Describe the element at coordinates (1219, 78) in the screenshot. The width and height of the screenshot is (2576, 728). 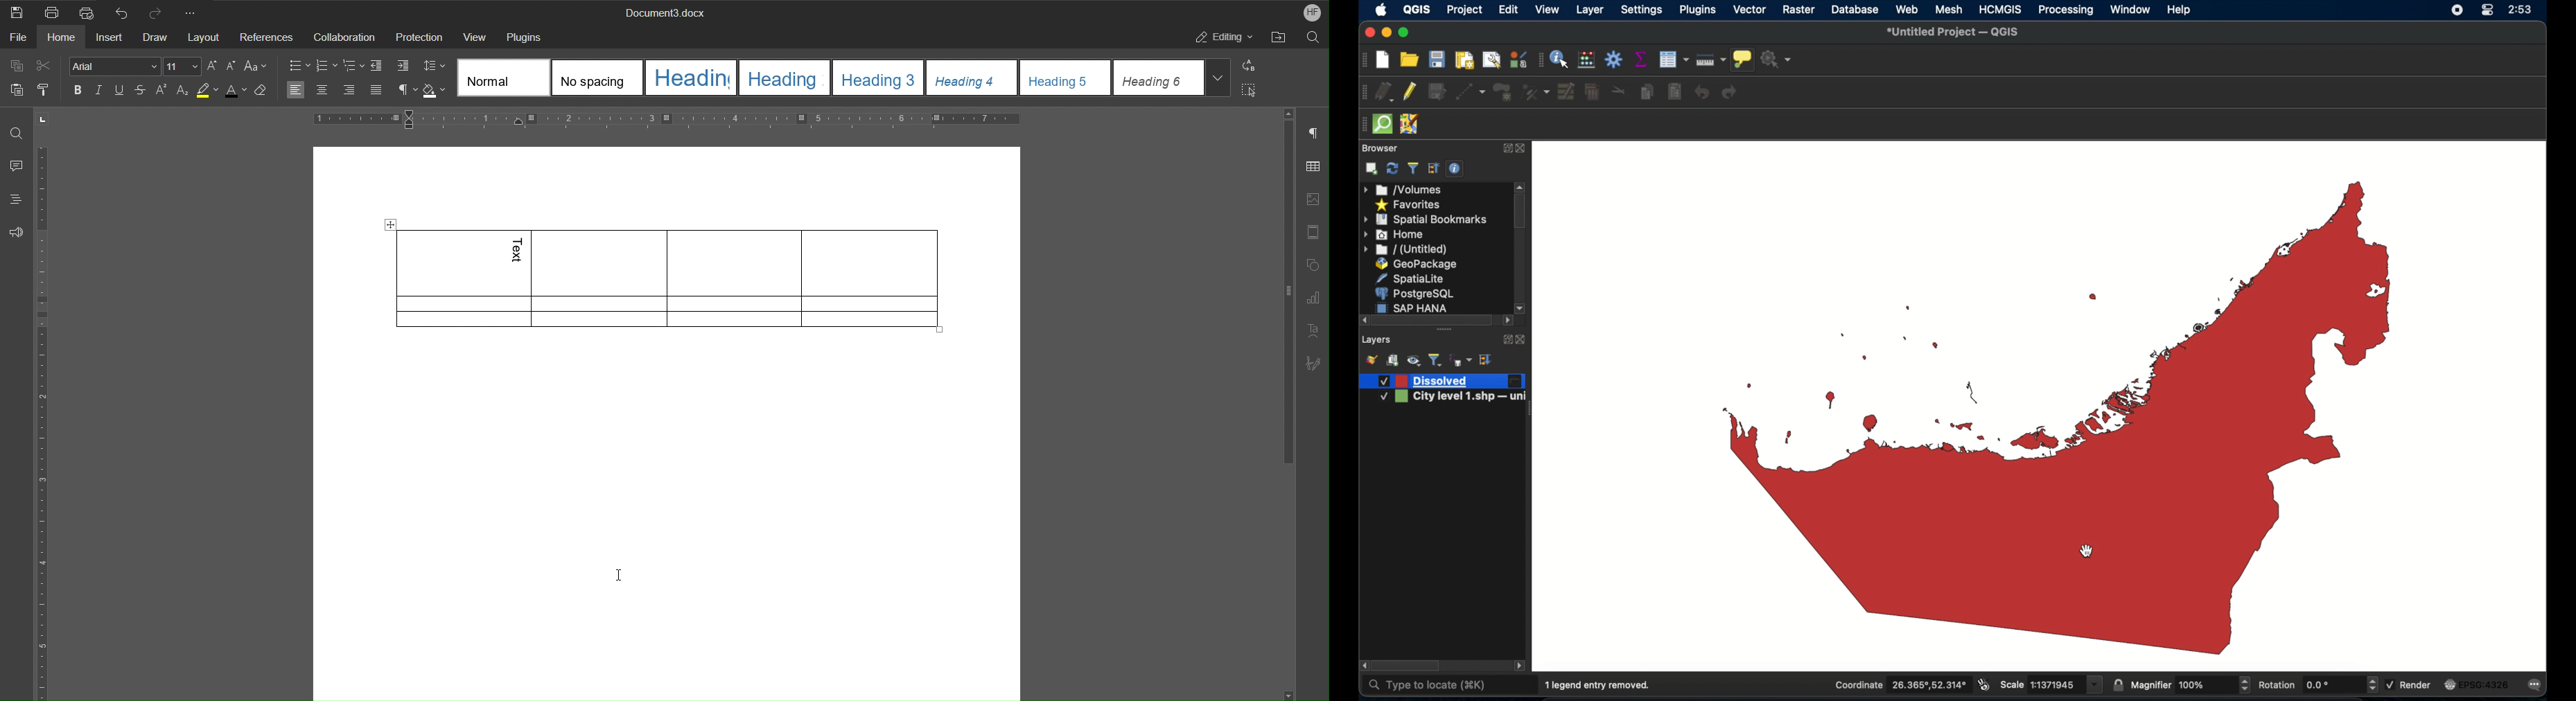
I see `More styles` at that location.